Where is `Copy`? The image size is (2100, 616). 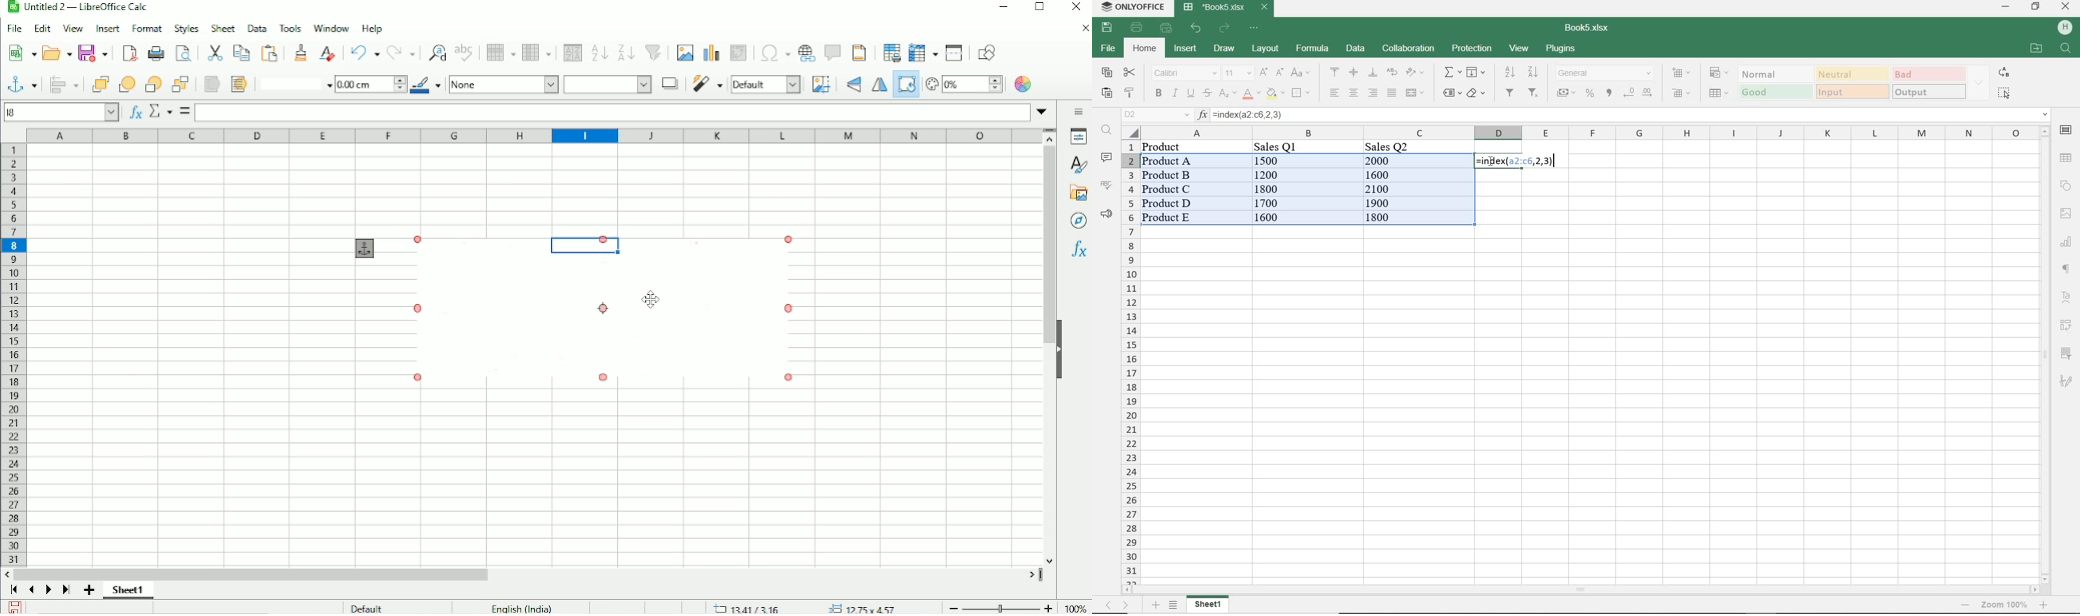
Copy is located at coordinates (241, 52).